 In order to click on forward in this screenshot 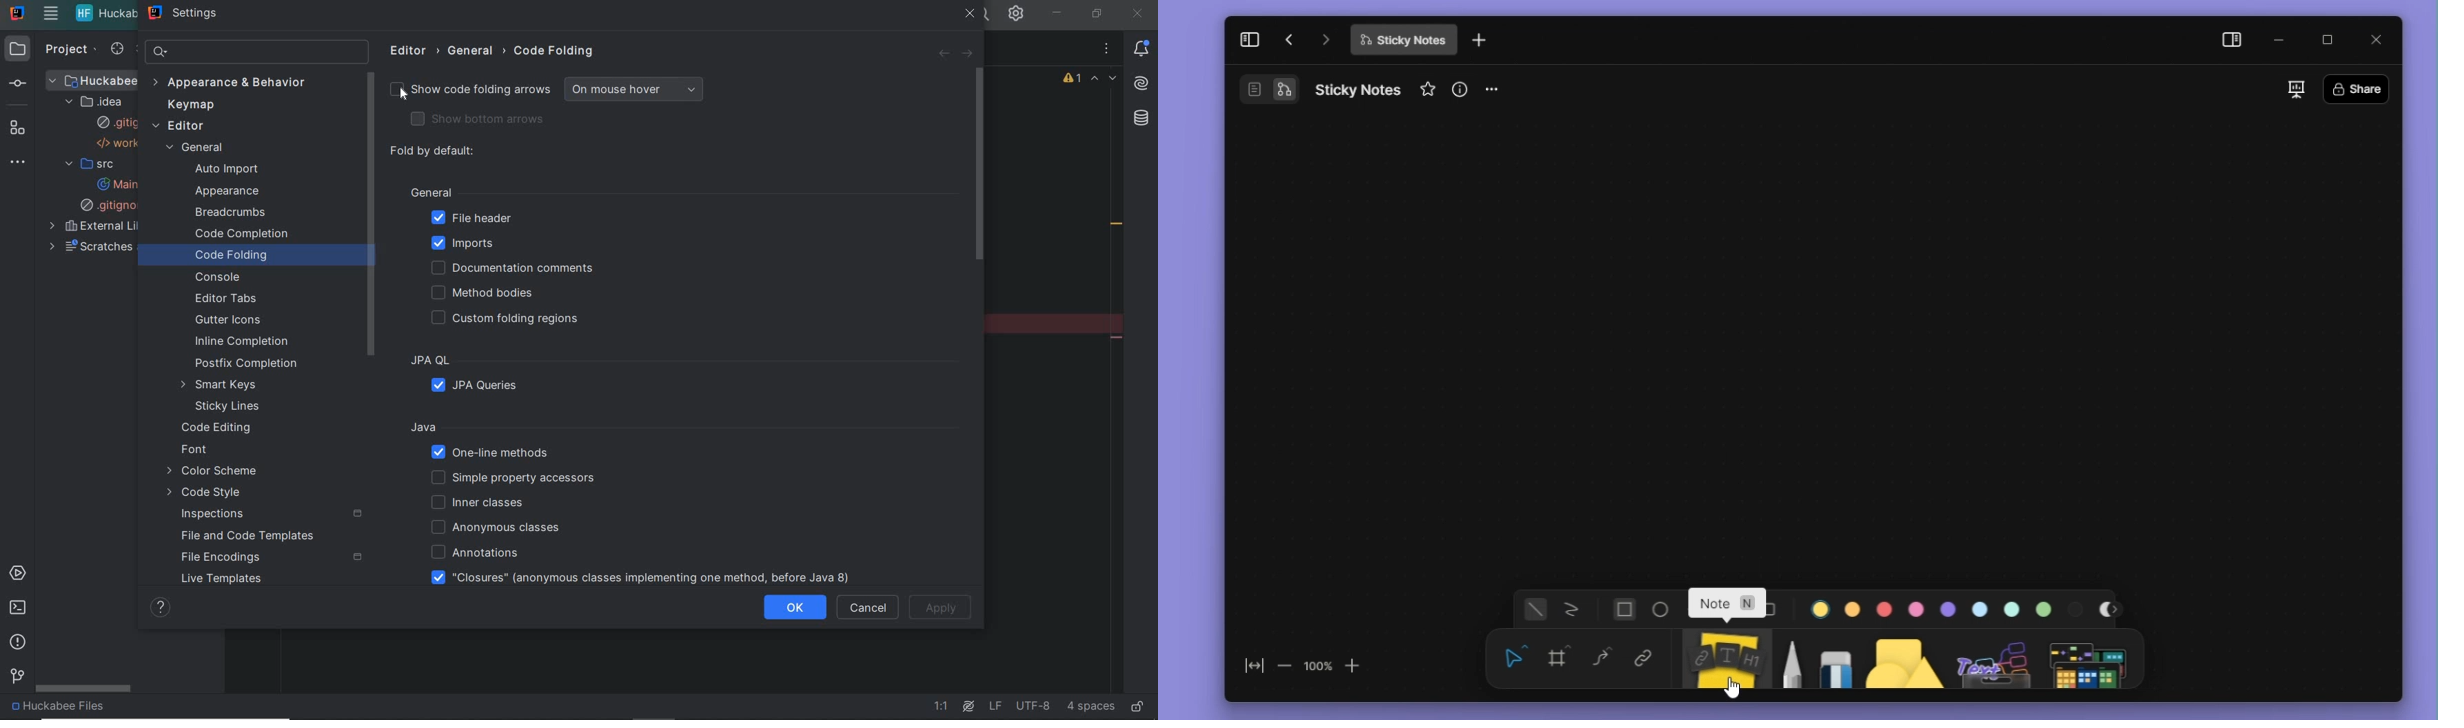, I will do `click(971, 52)`.